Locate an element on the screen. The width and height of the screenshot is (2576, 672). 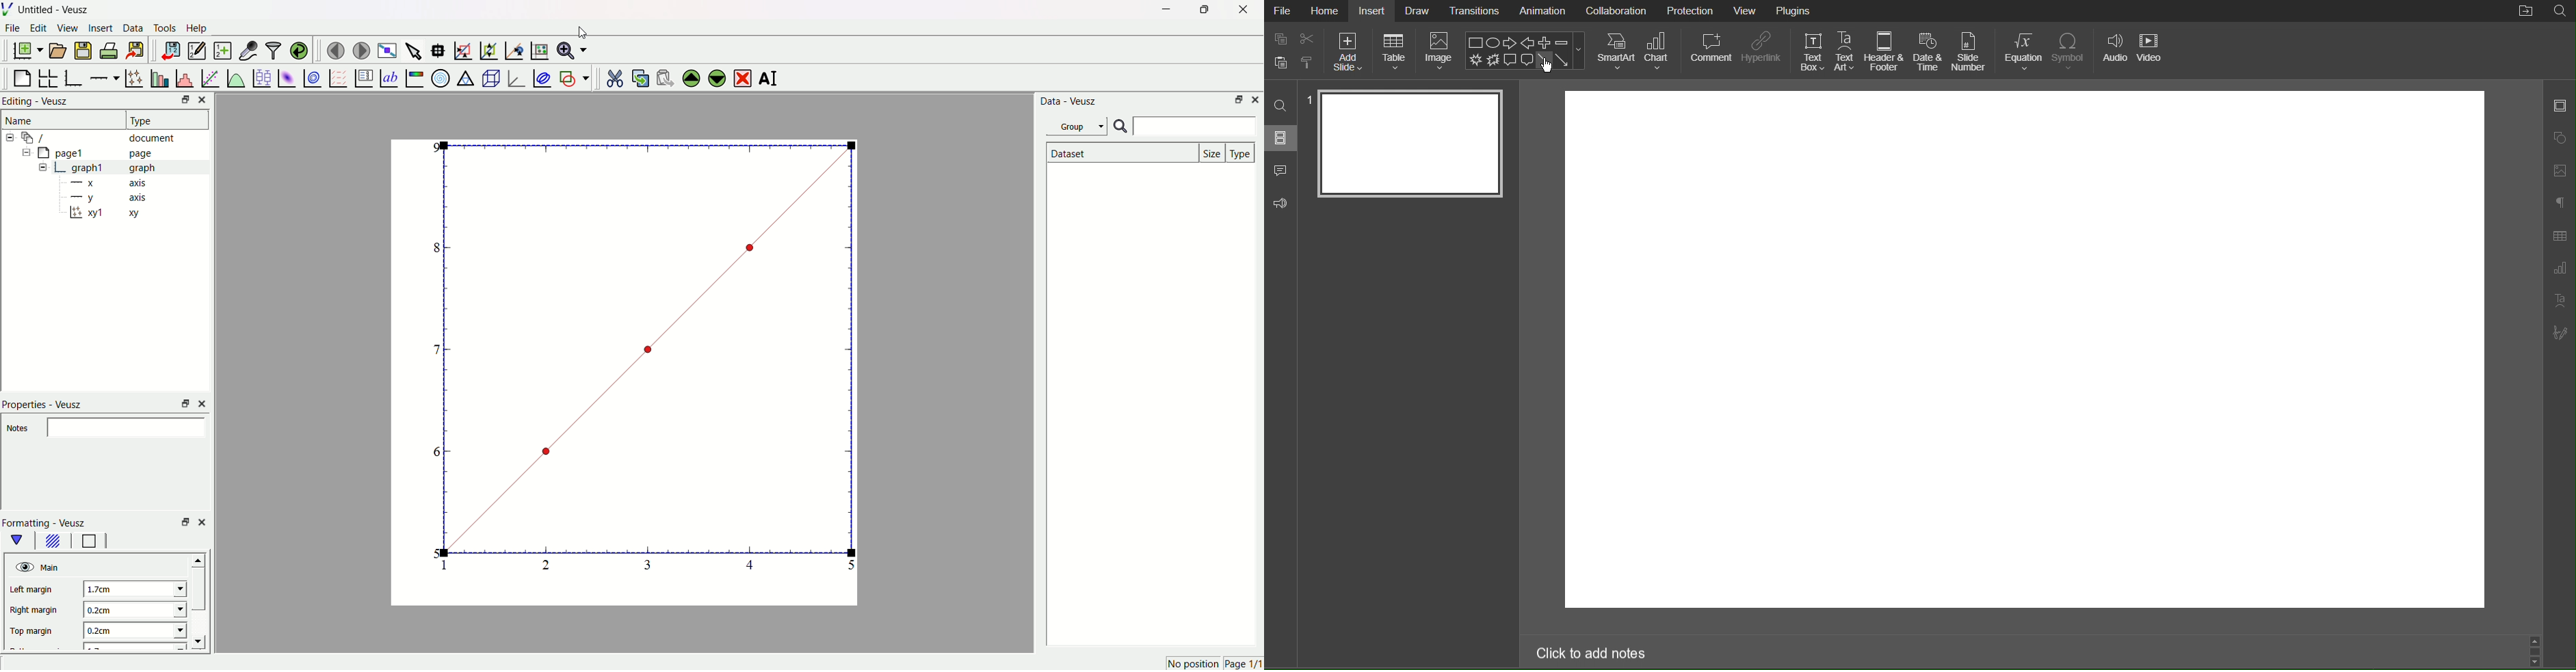
open document is located at coordinates (59, 50).